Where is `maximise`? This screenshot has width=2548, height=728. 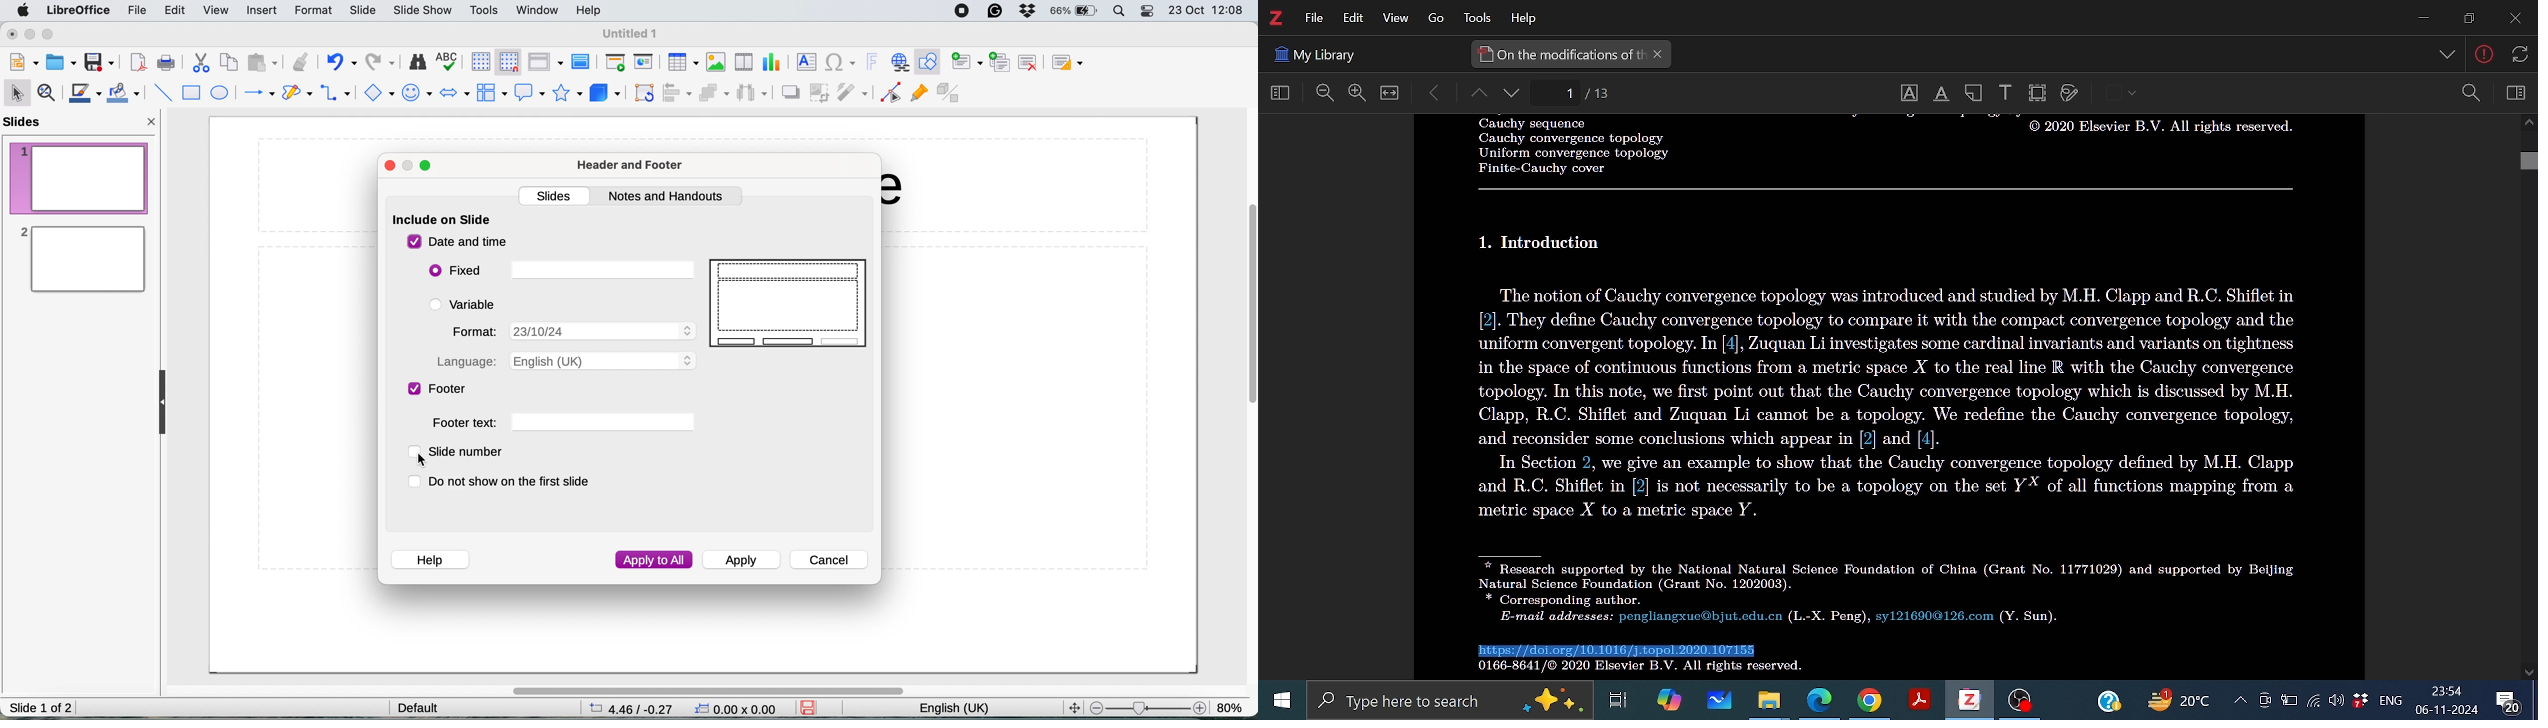
maximise is located at coordinates (52, 35).